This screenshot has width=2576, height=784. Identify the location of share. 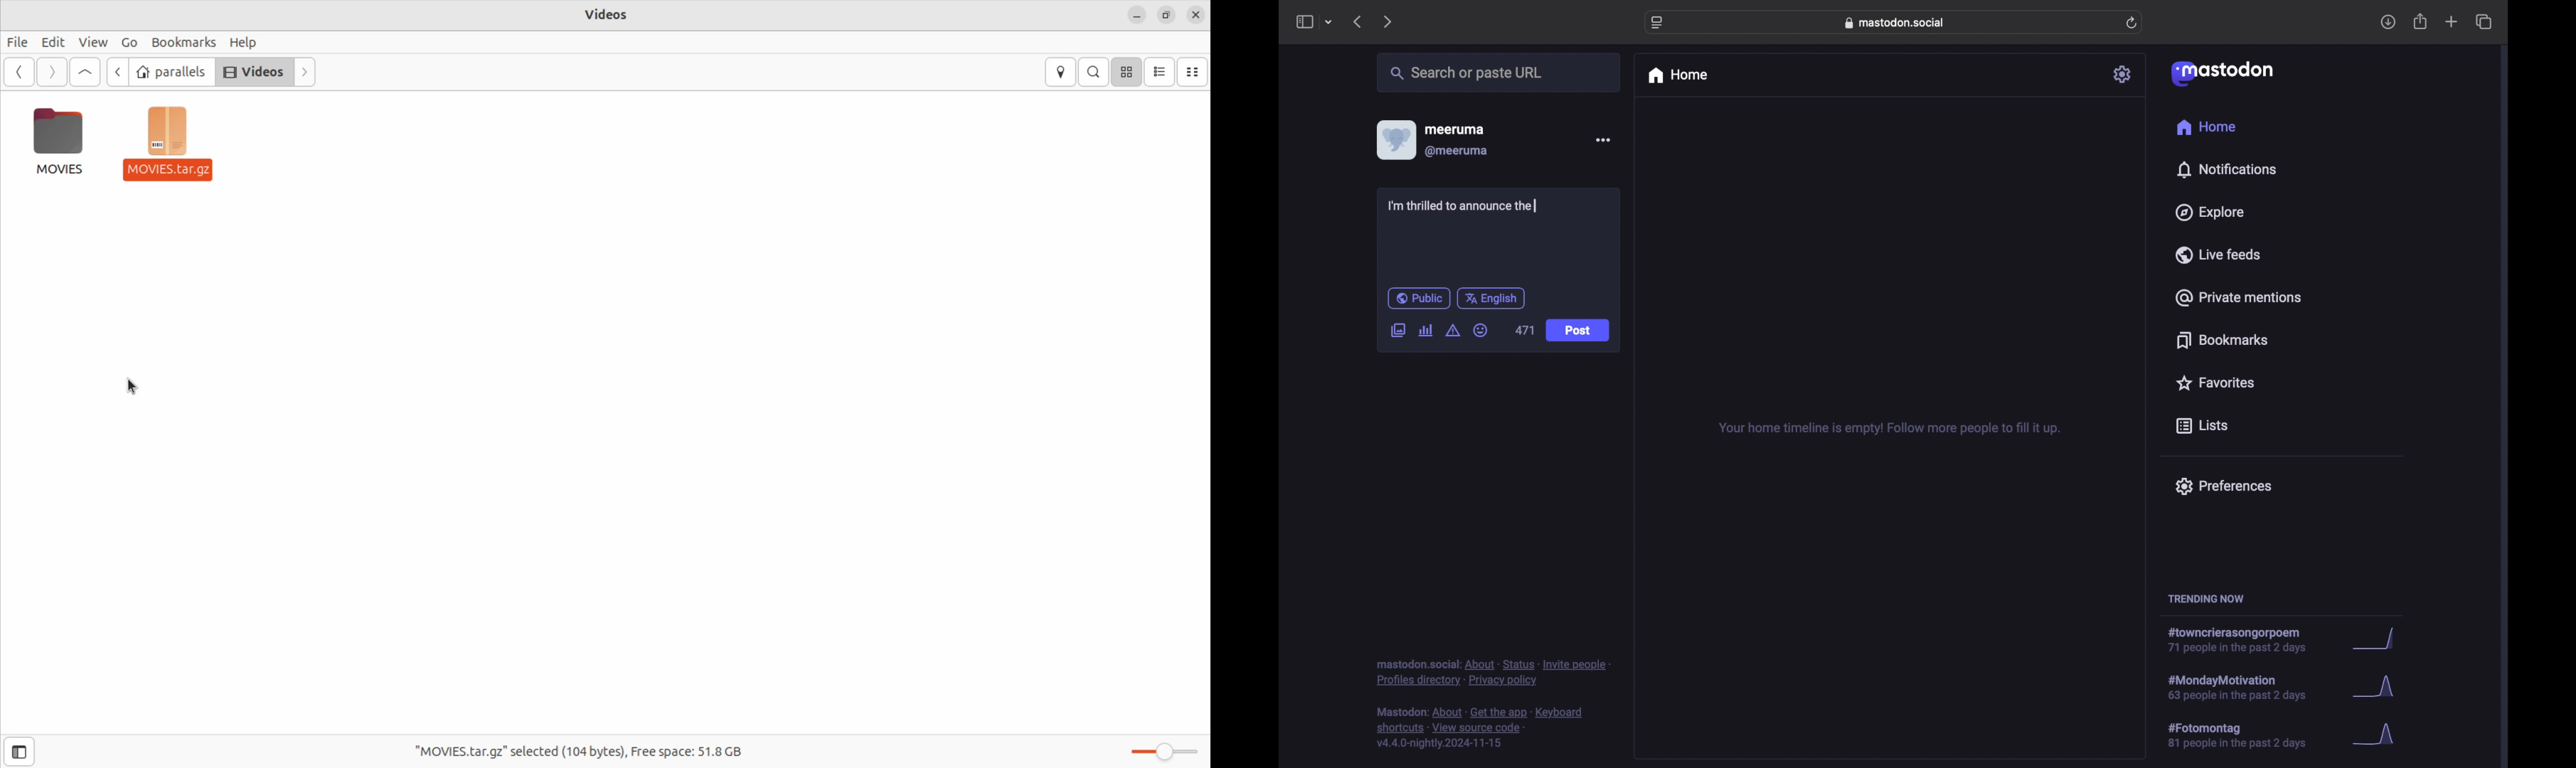
(2421, 21).